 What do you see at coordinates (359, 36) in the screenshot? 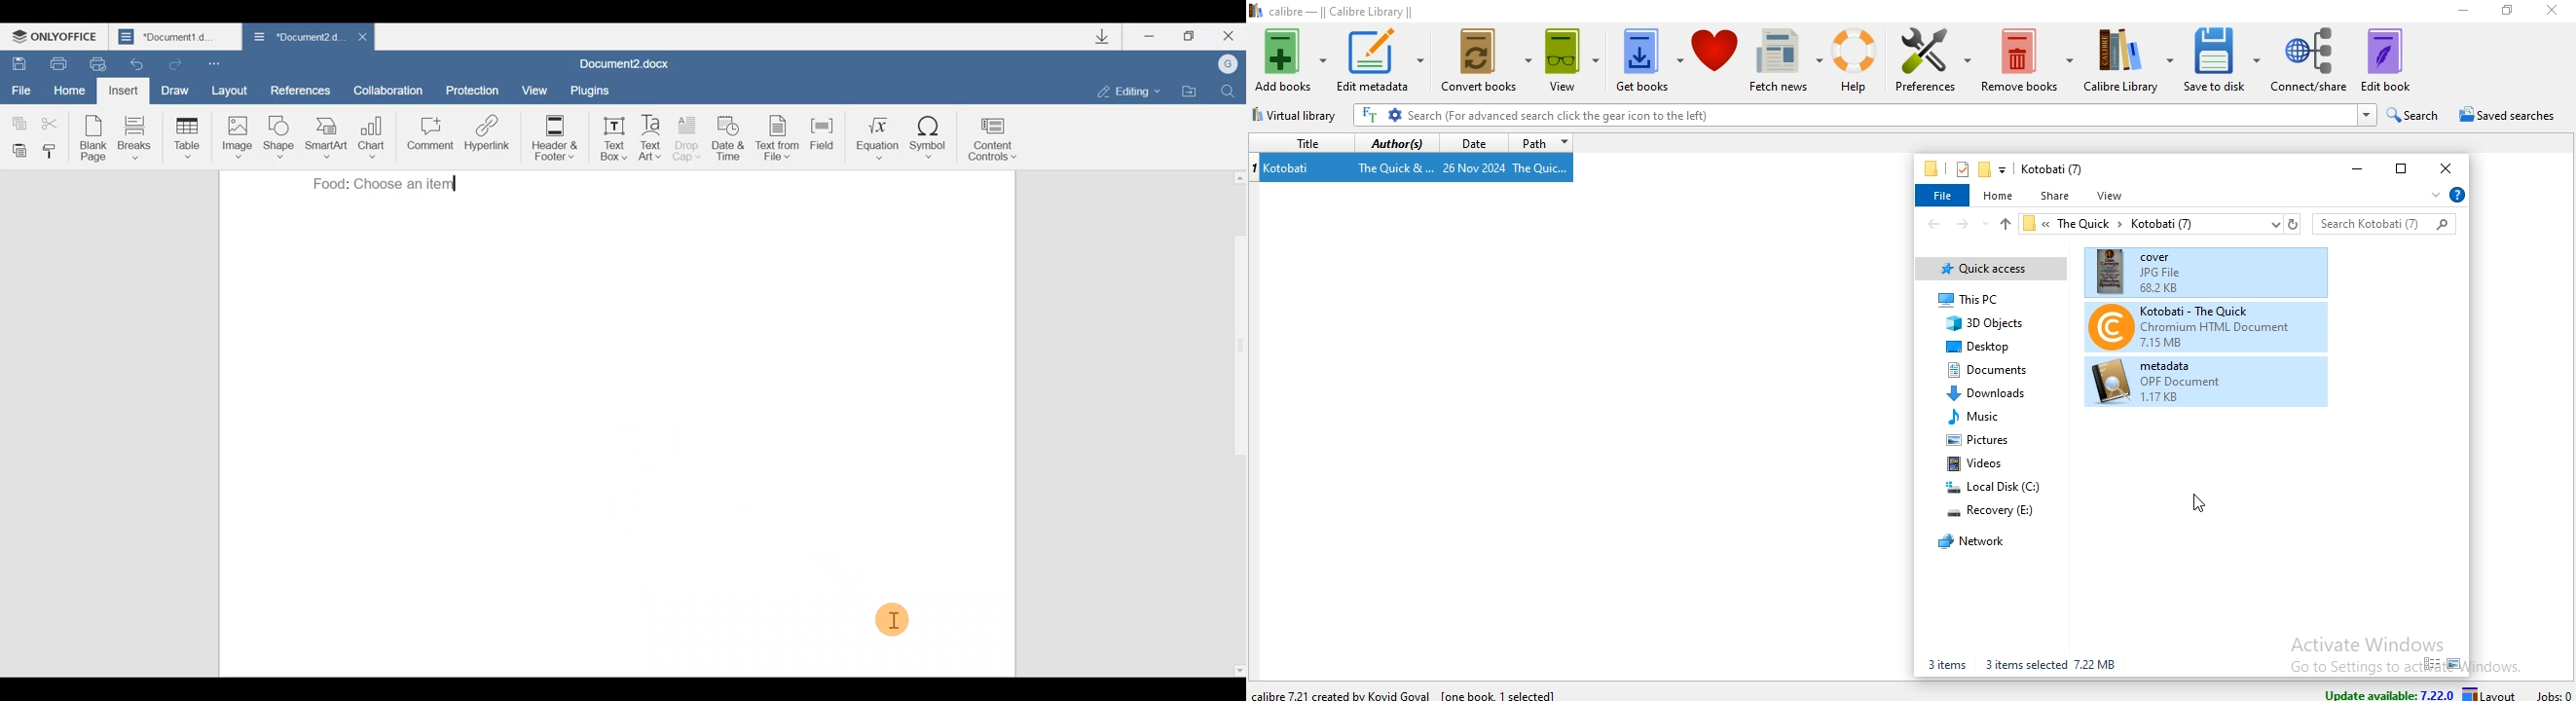
I see `Close` at bounding box center [359, 36].